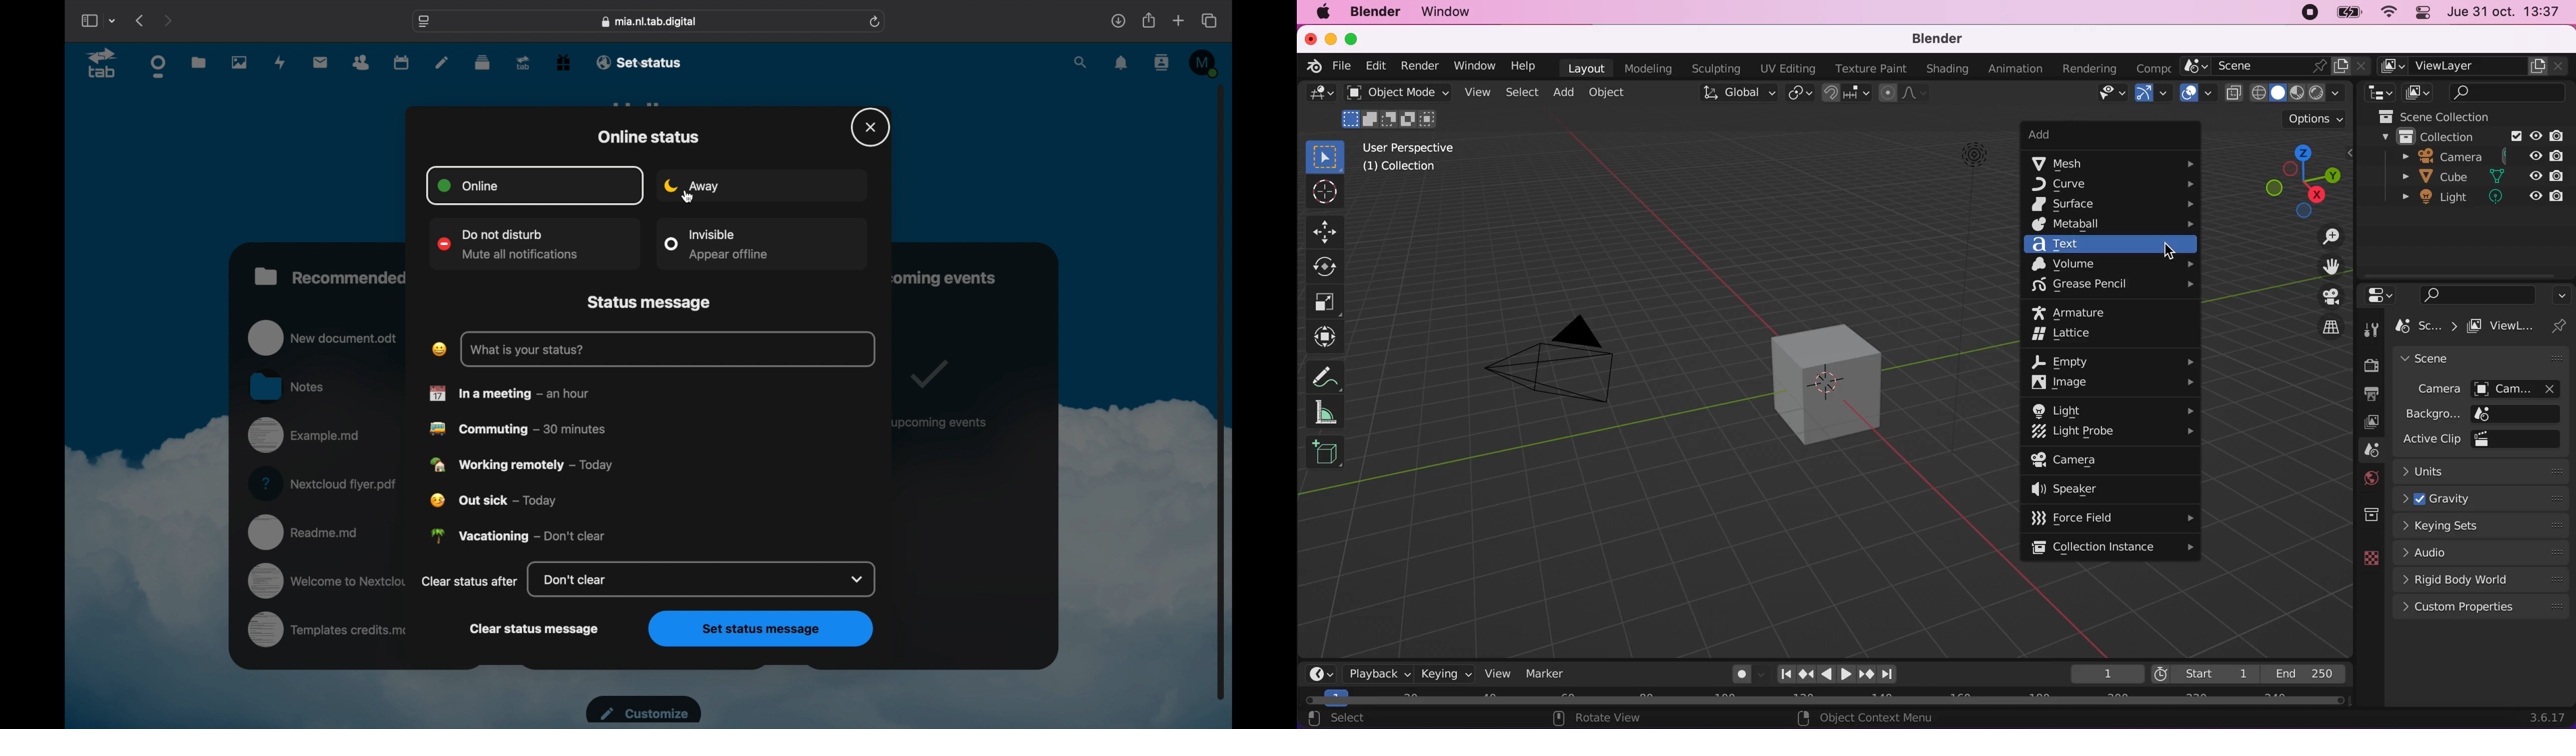 The height and width of the screenshot is (756, 2576). Describe the element at coordinates (1335, 719) in the screenshot. I see `select` at that location.